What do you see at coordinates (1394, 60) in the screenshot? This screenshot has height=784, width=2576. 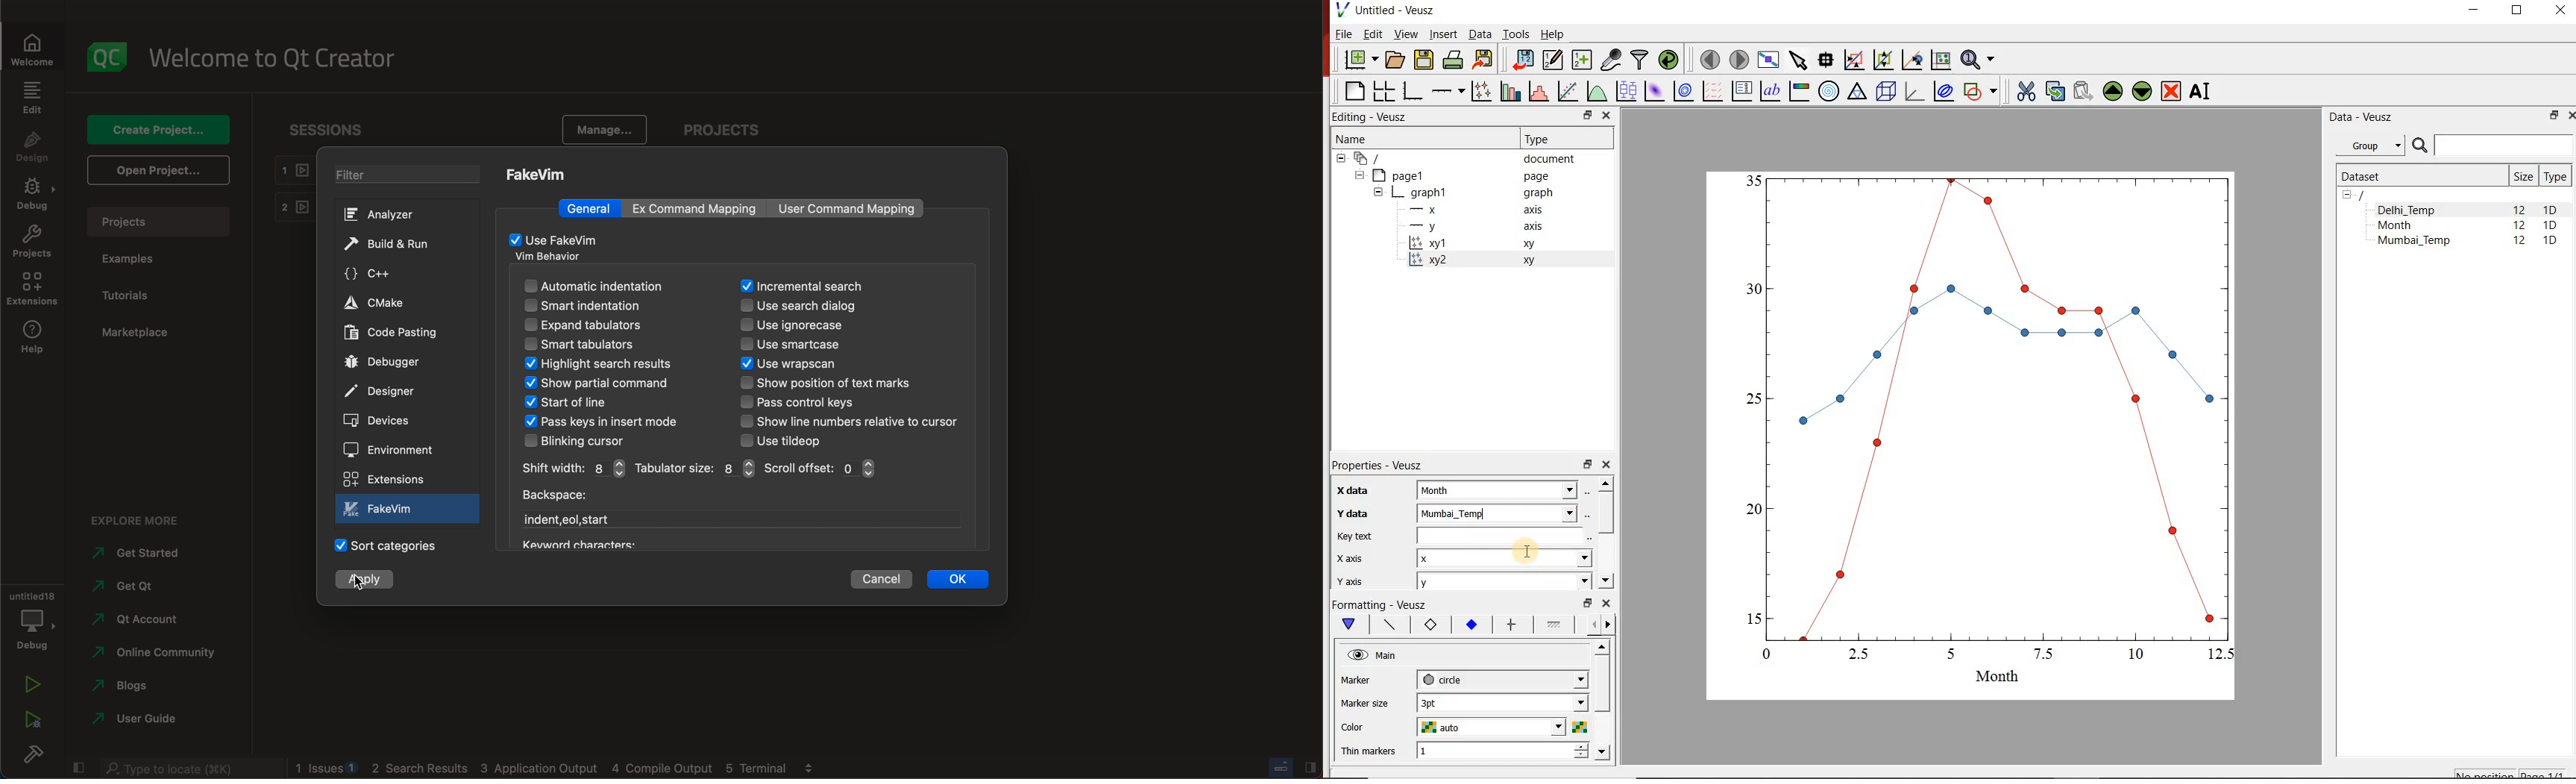 I see `open a document` at bounding box center [1394, 60].